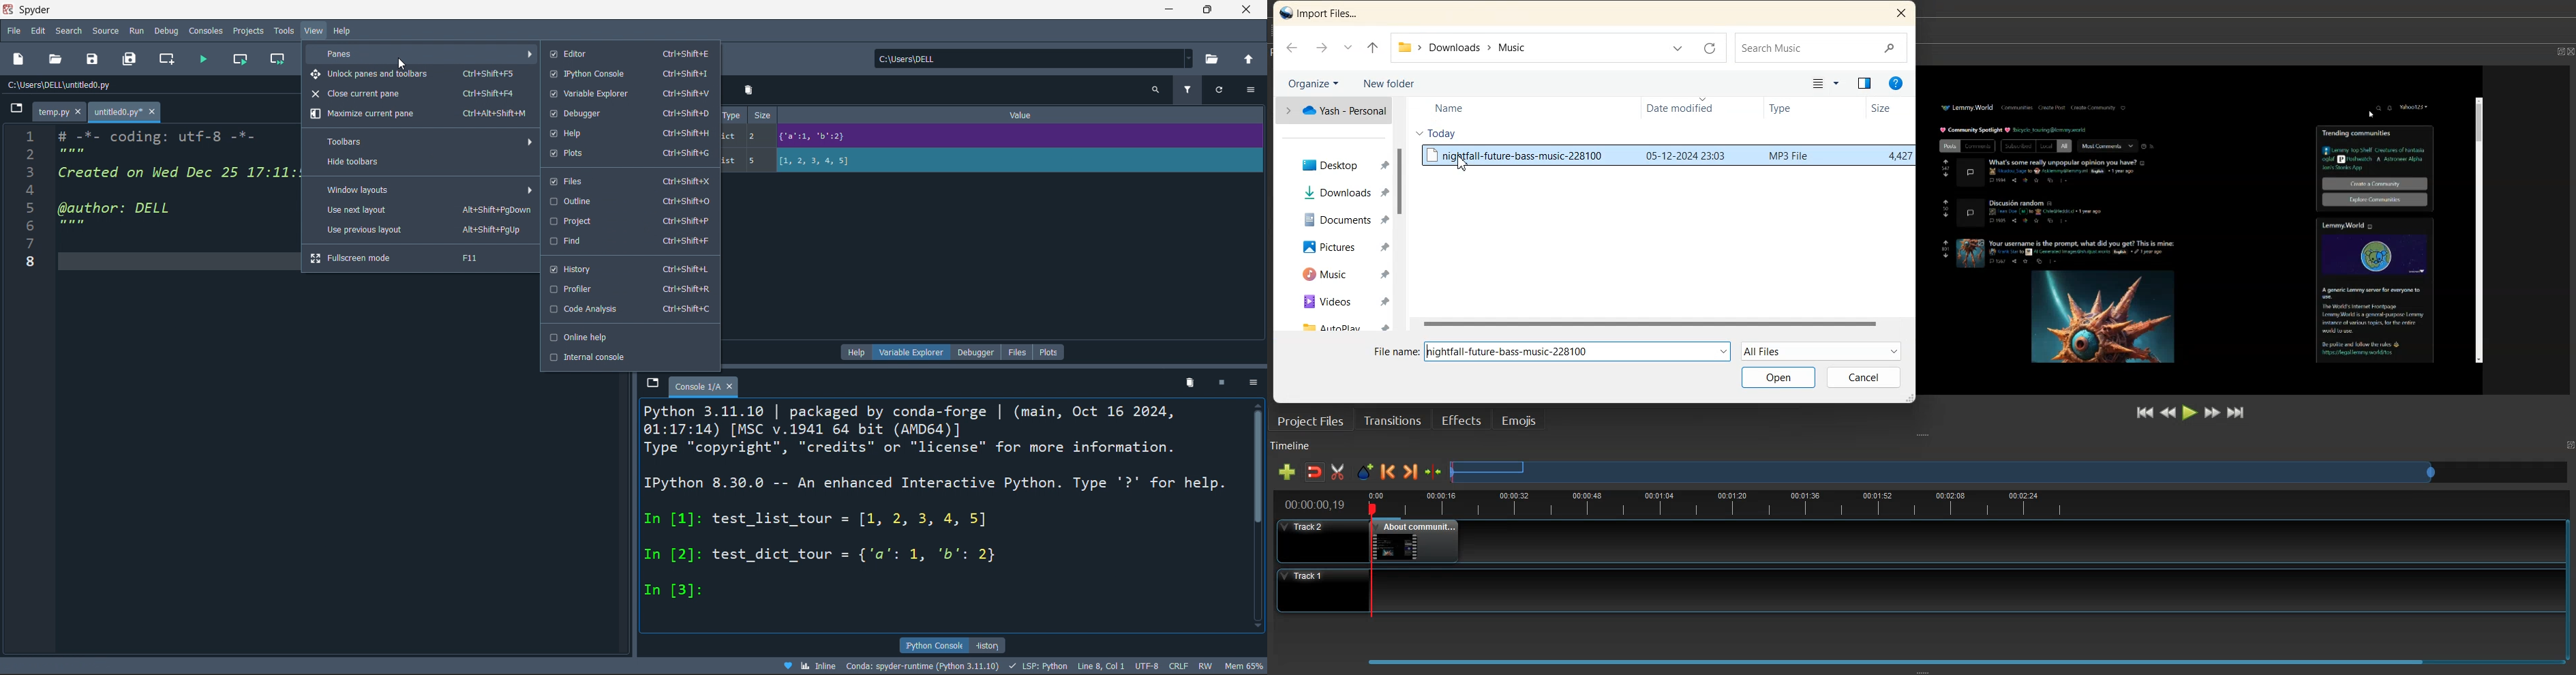 The image size is (2576, 700). I want to click on Window Adjuster, so click(1923, 670).